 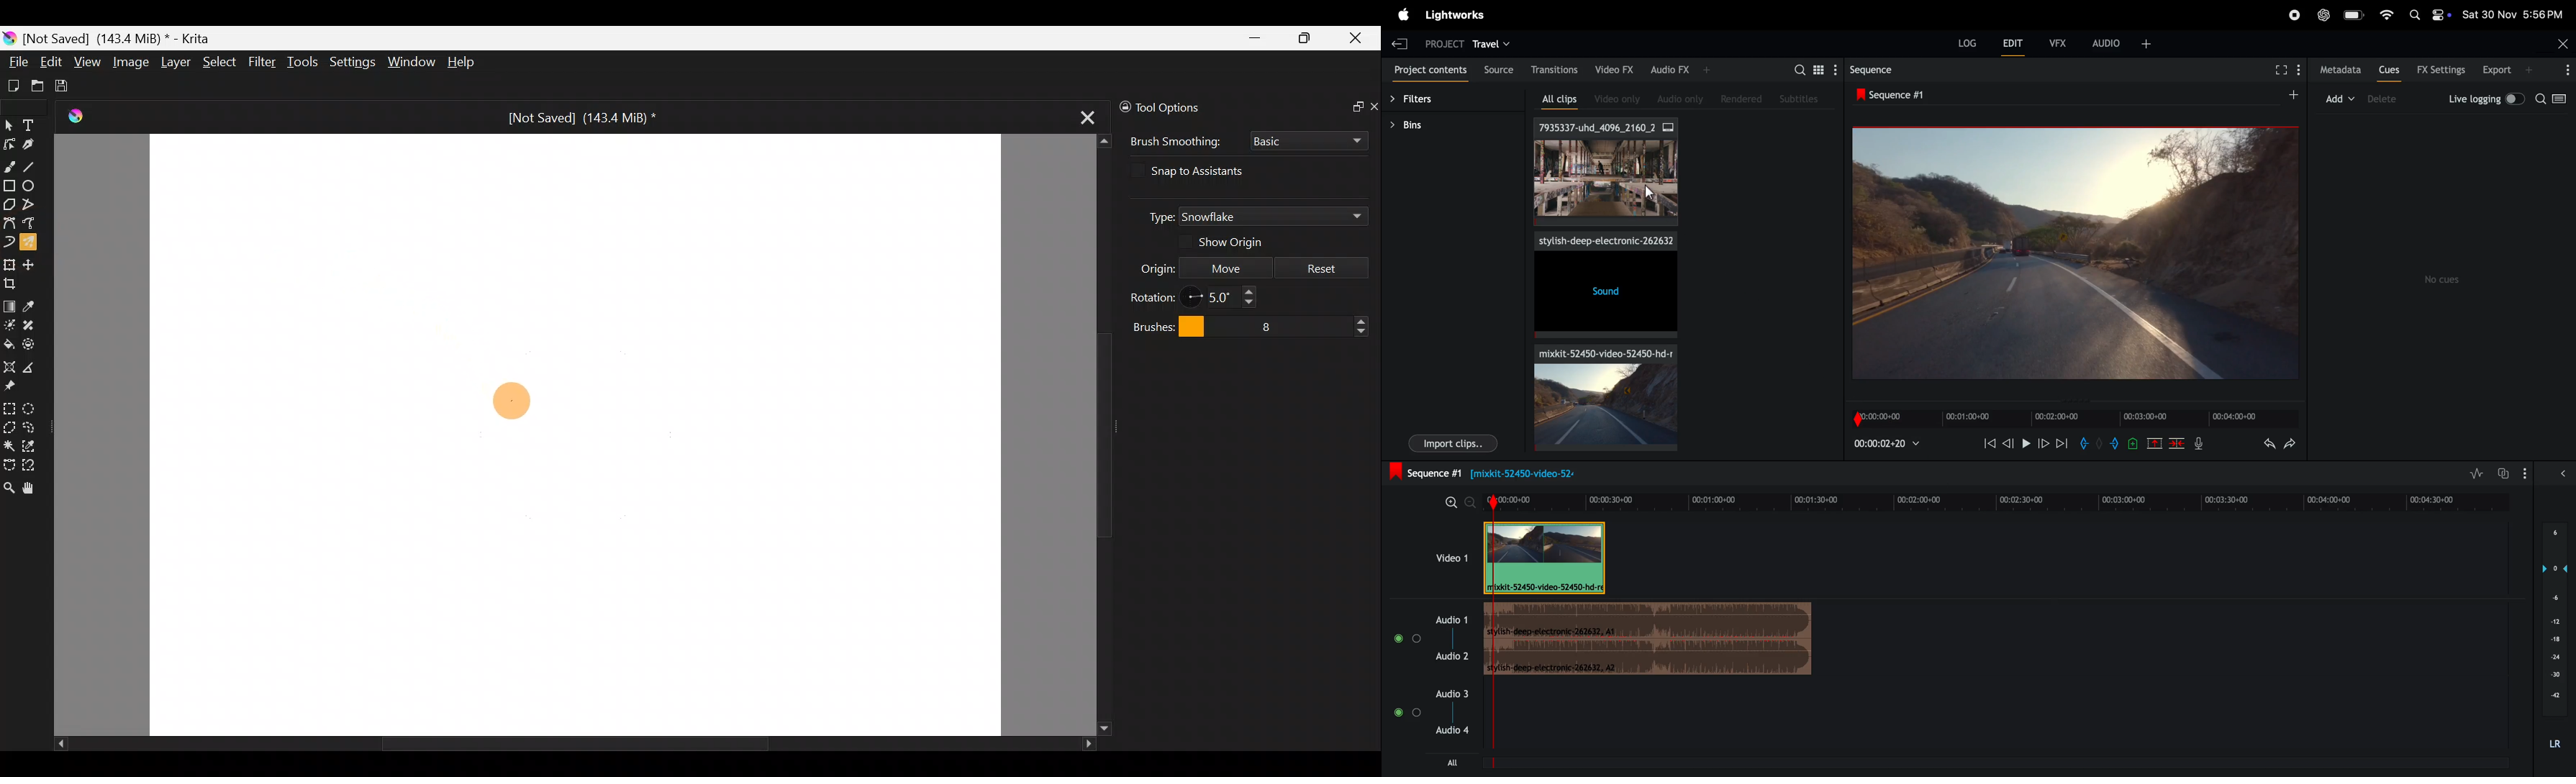 What do you see at coordinates (32, 164) in the screenshot?
I see `Line` at bounding box center [32, 164].